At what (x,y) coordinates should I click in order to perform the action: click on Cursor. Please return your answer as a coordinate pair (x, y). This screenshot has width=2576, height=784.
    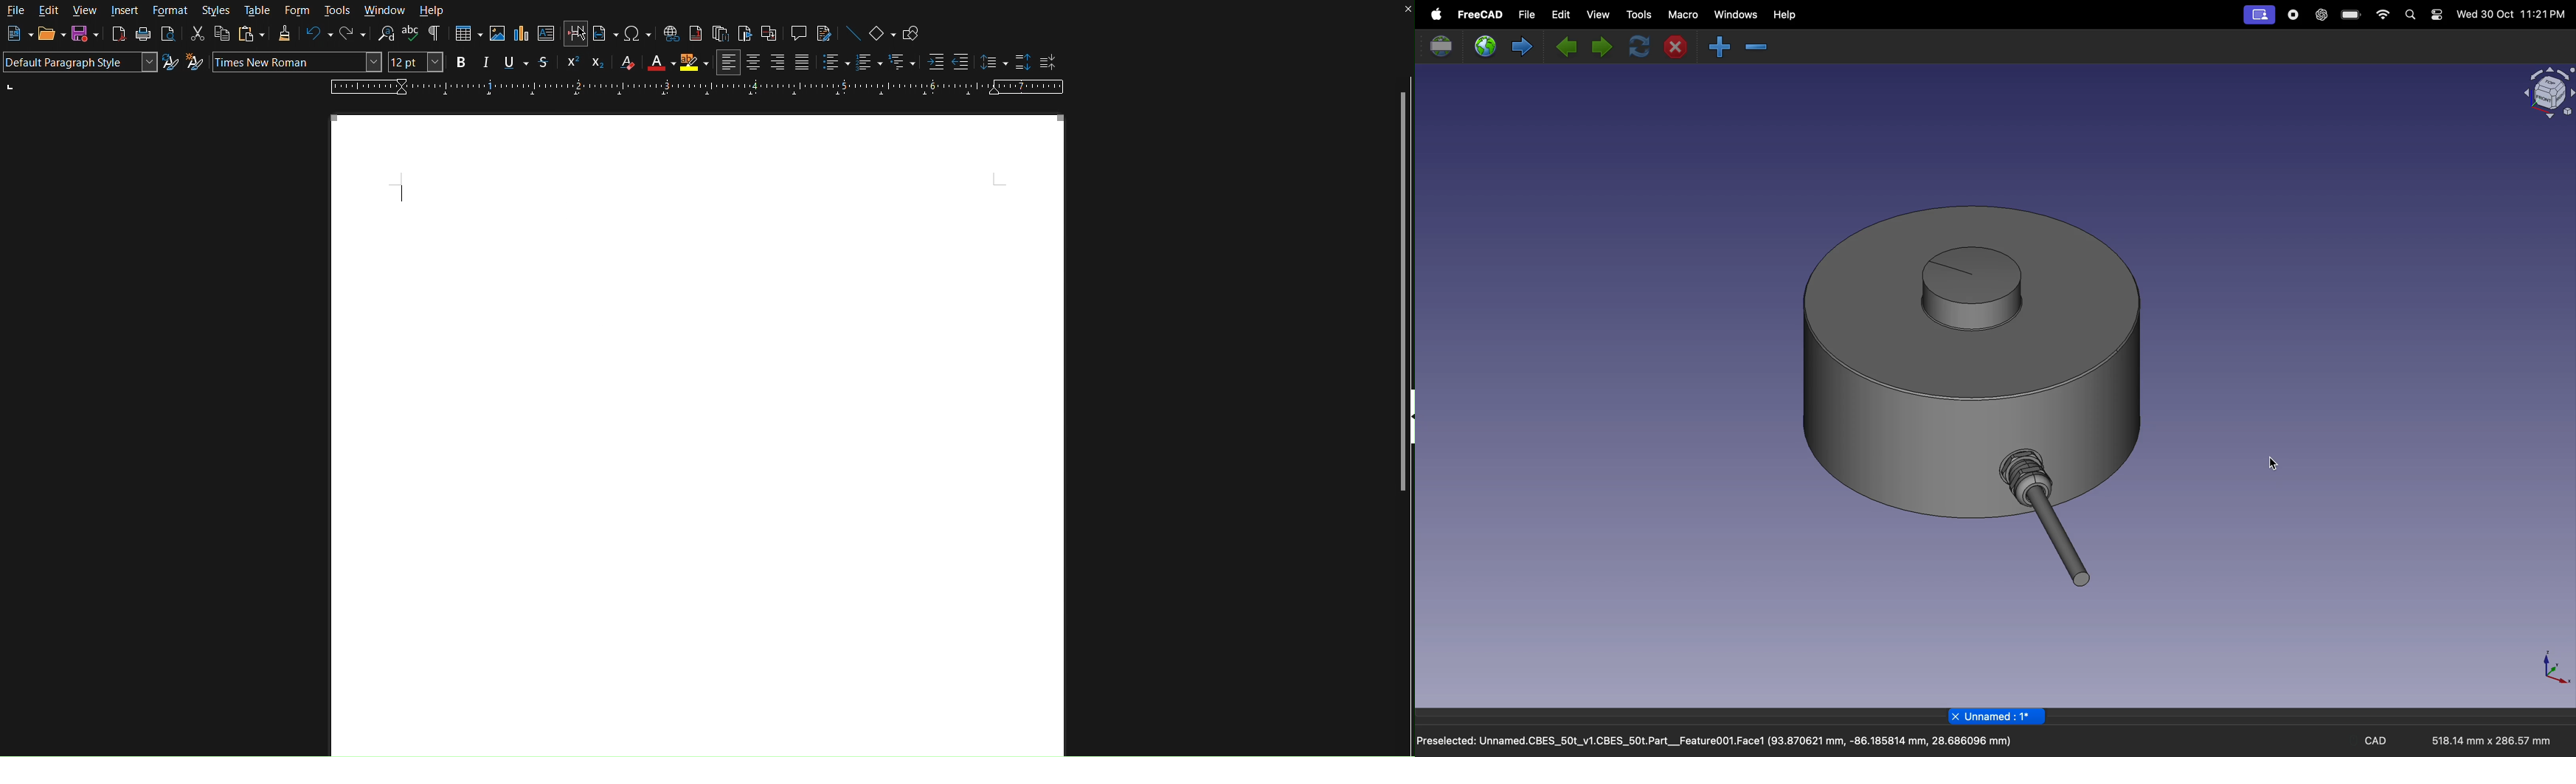
    Looking at the image, I should click on (577, 30).